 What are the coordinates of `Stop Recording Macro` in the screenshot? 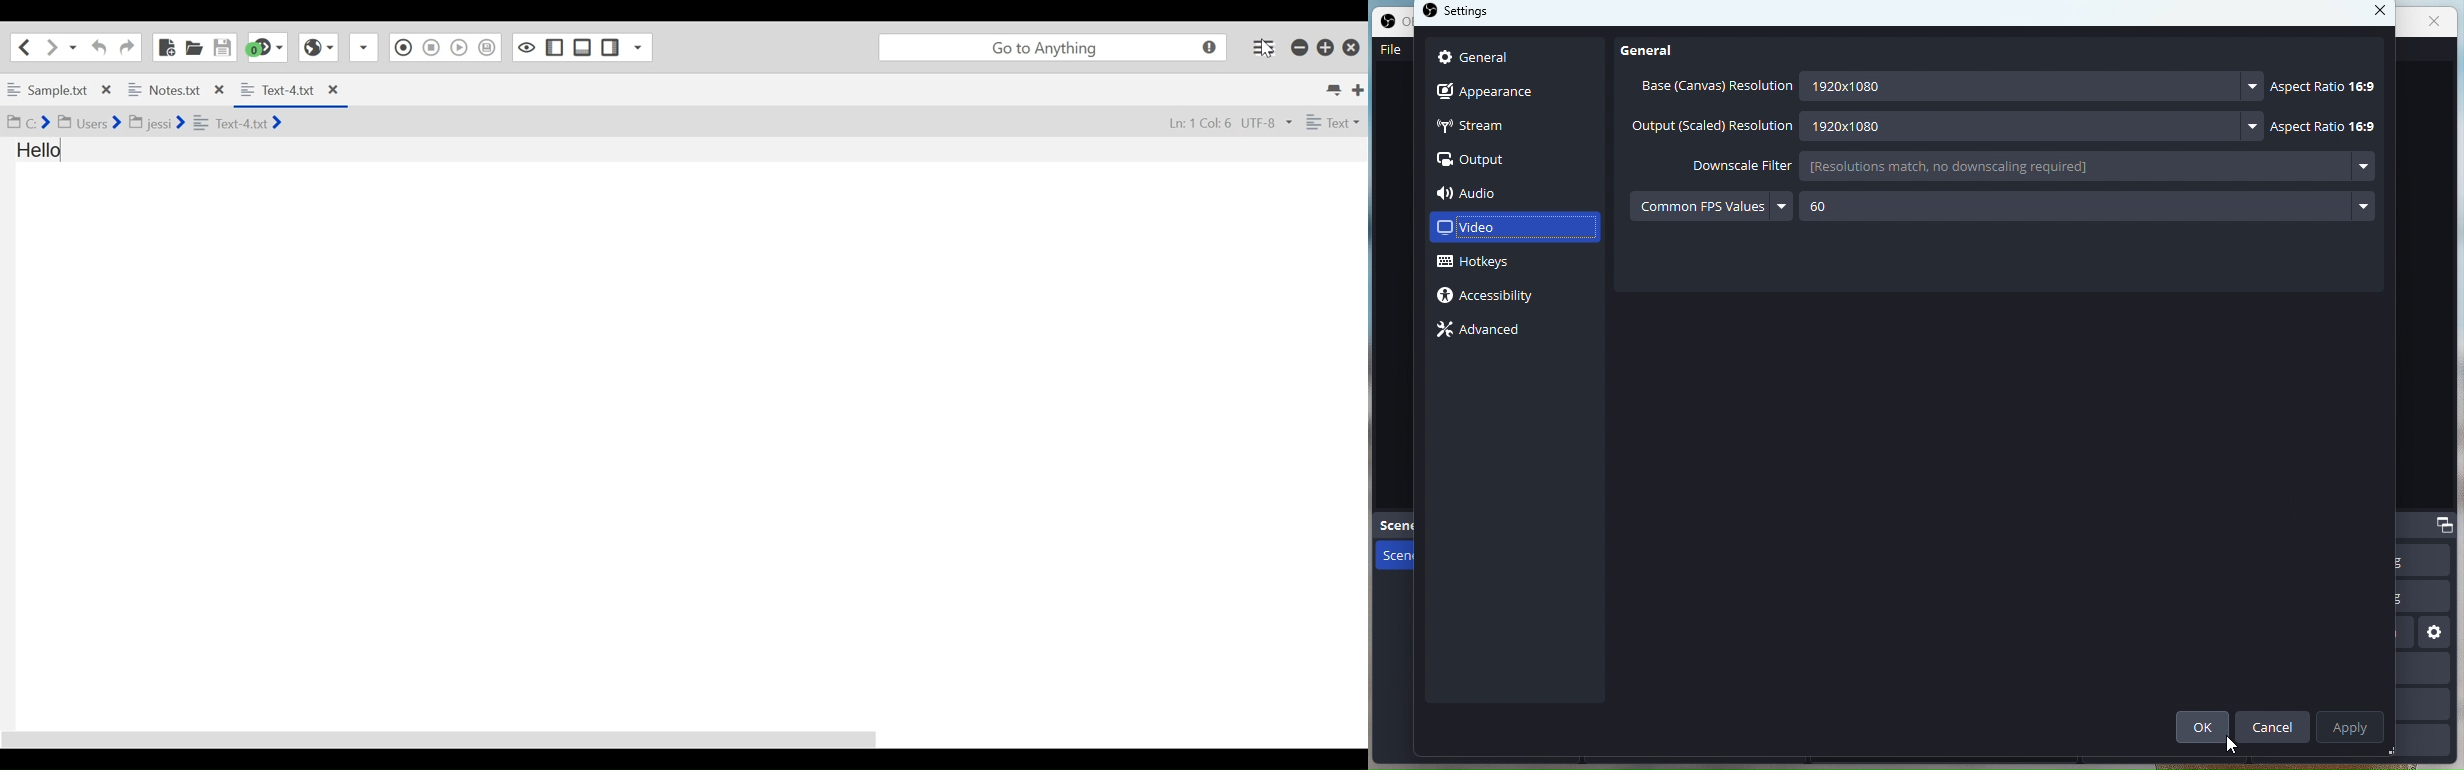 It's located at (431, 48).